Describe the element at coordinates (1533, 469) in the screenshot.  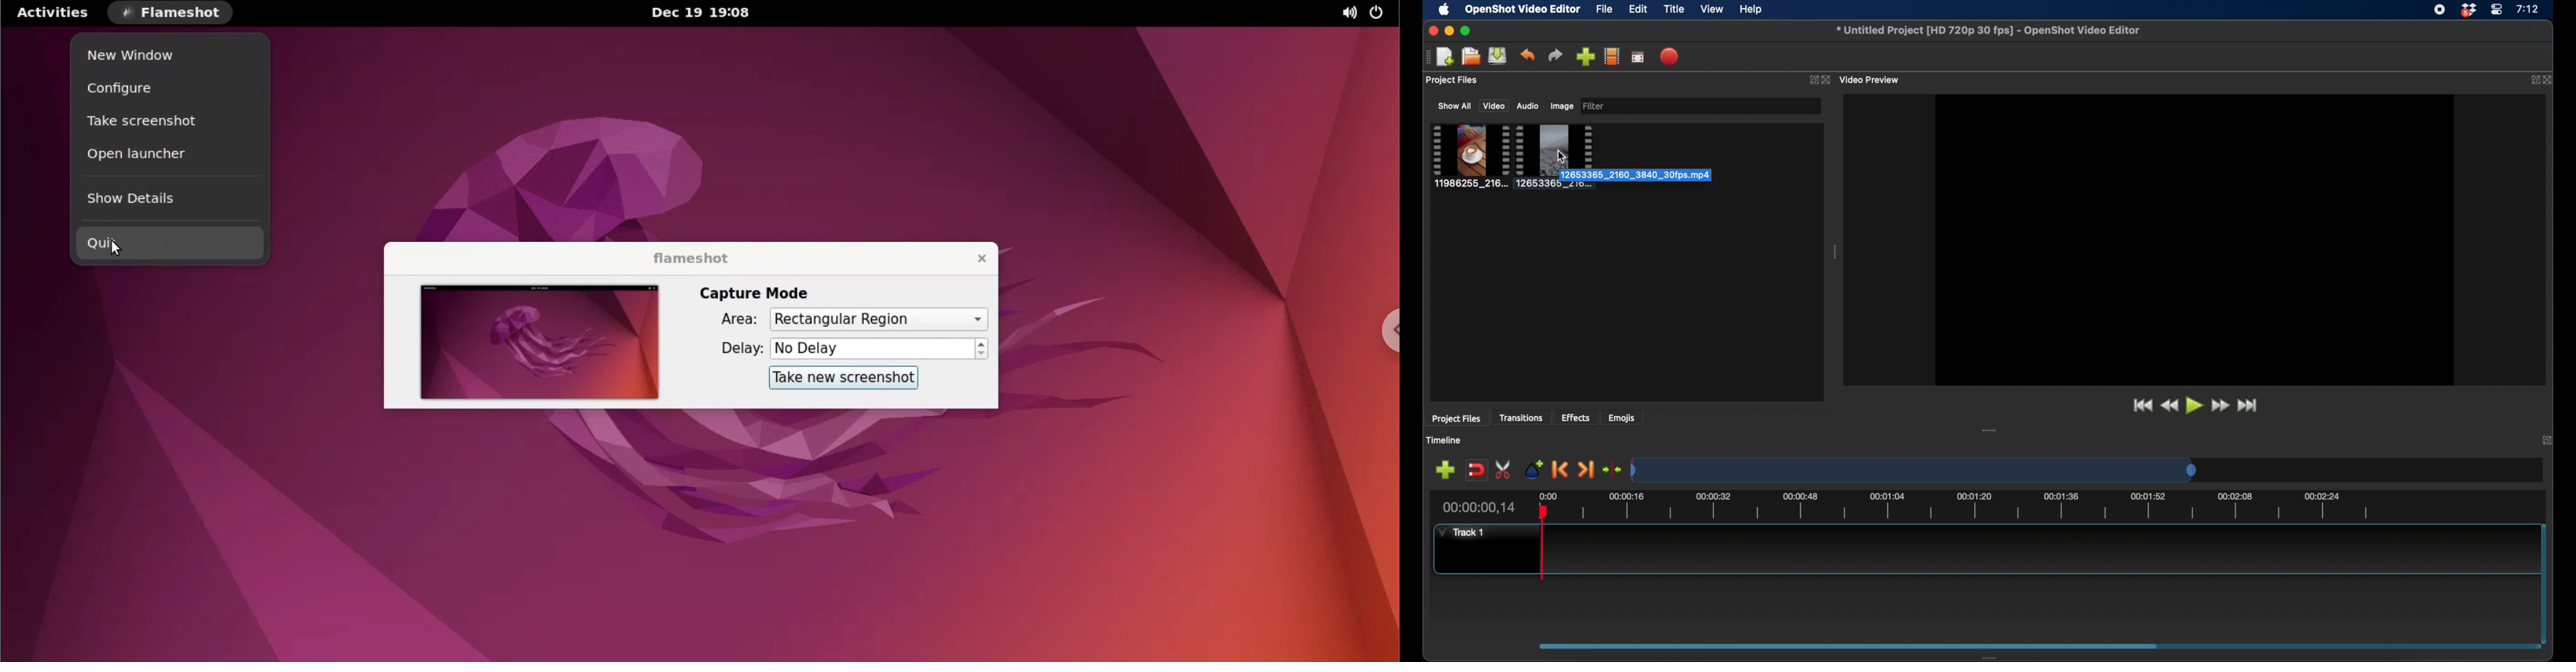
I see `add marker` at that location.